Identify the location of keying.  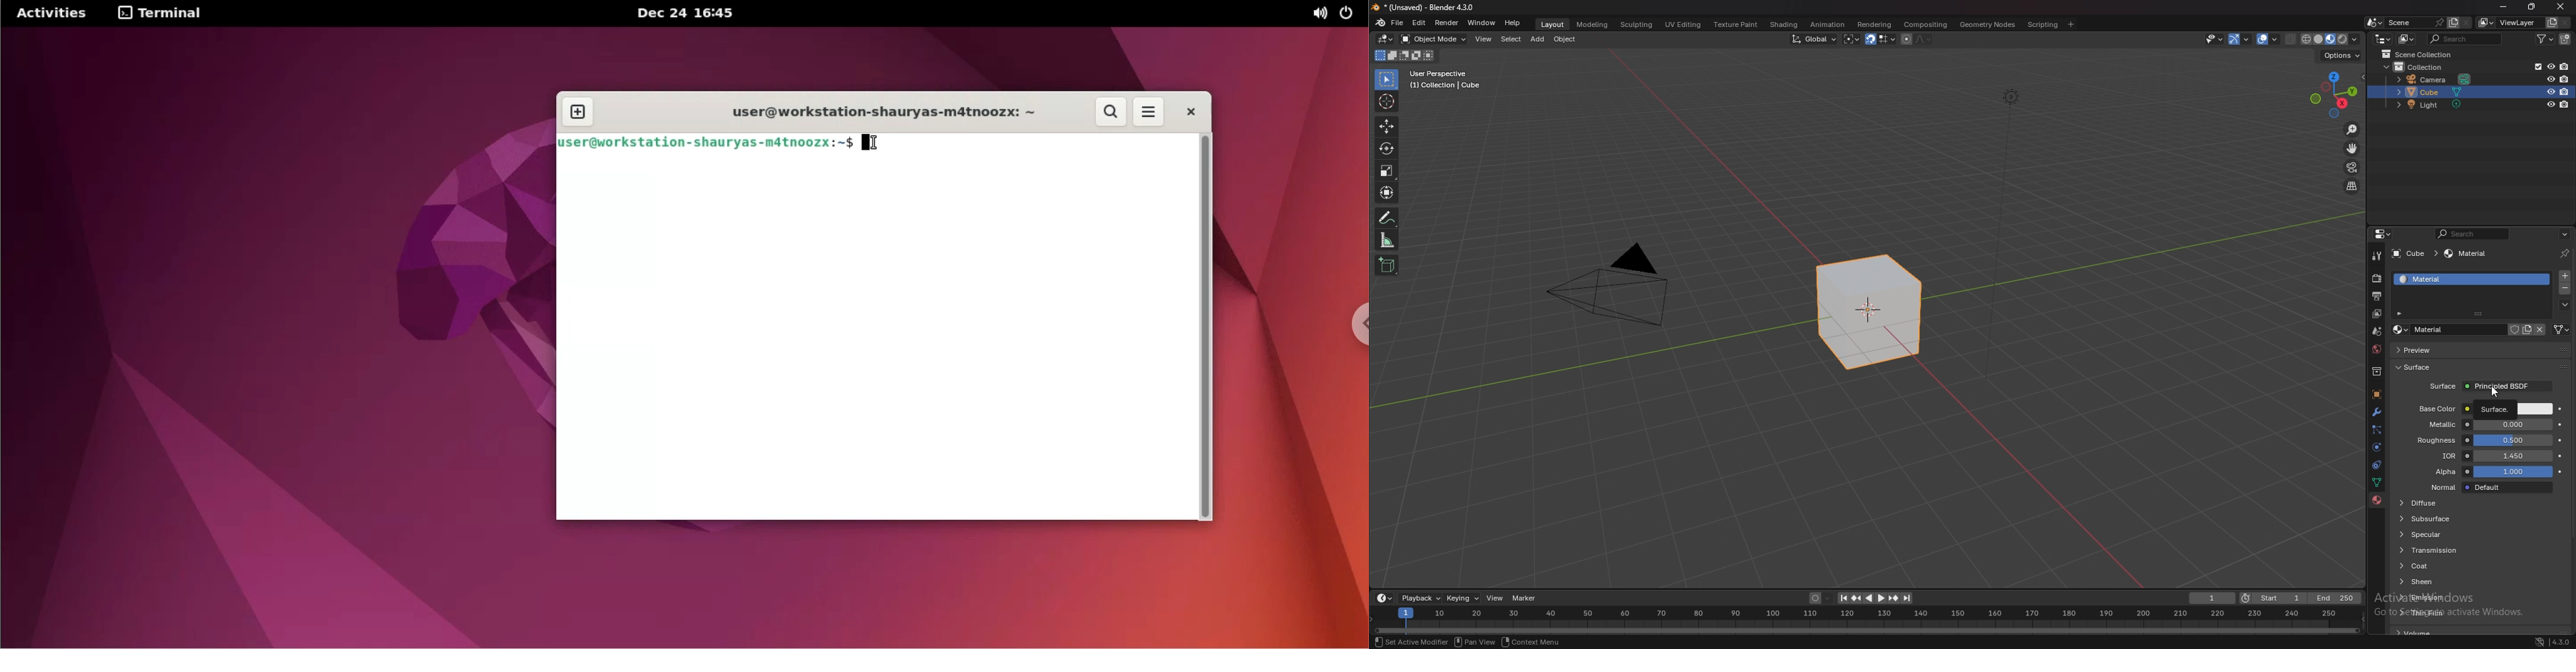
(1463, 597).